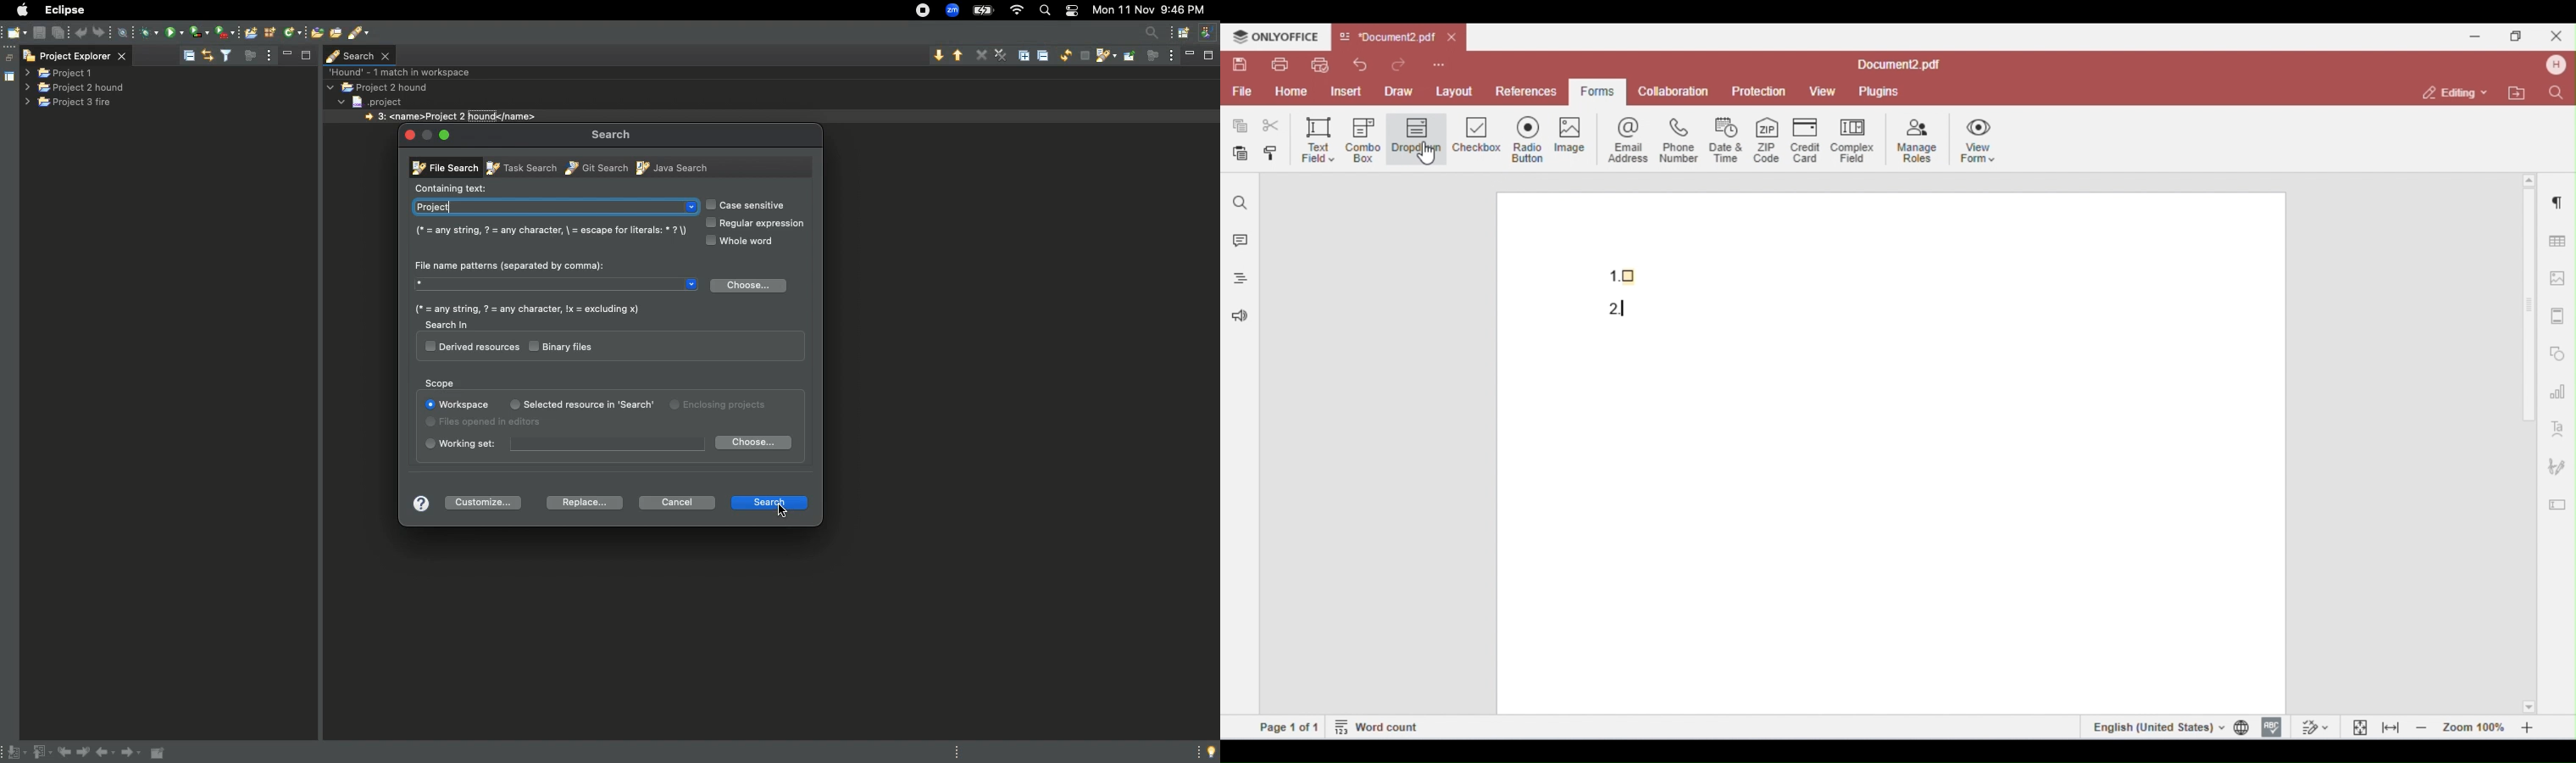 Image resolution: width=2576 pixels, height=784 pixels. Describe the element at coordinates (670, 167) in the screenshot. I see `Java search` at that location.